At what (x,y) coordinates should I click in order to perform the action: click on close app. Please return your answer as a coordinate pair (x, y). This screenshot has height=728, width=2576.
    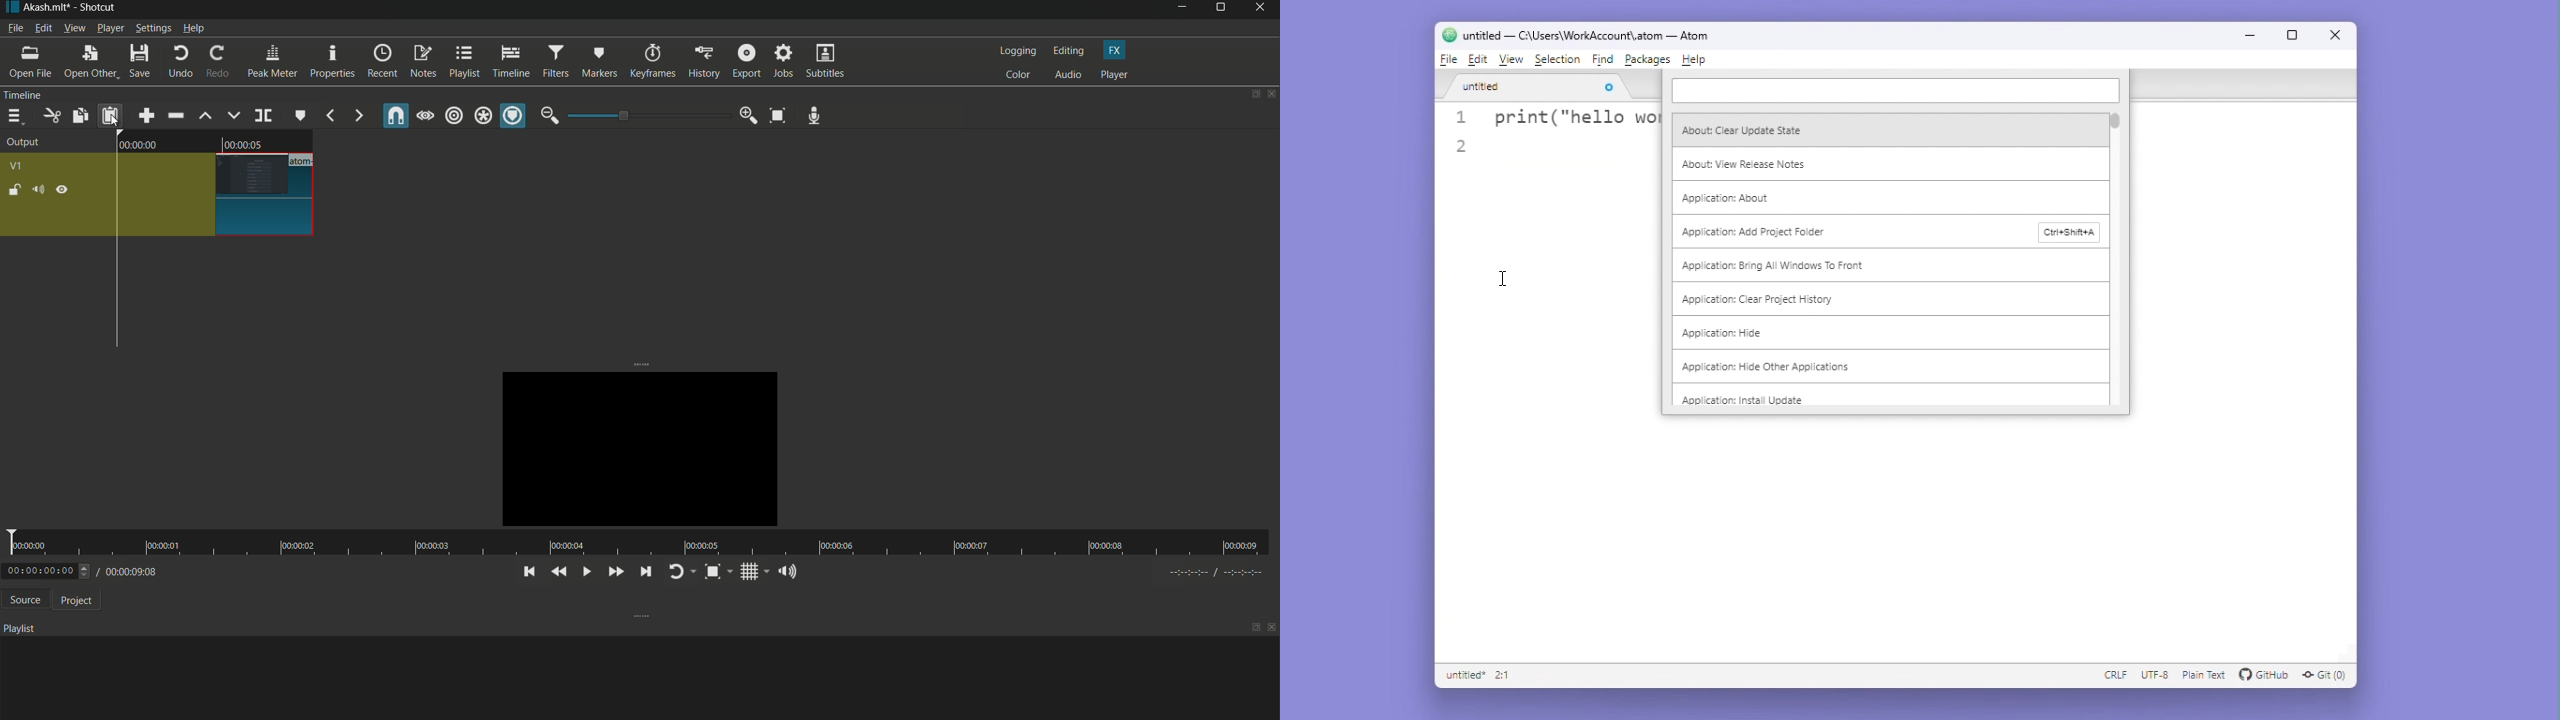
    Looking at the image, I should click on (1263, 10).